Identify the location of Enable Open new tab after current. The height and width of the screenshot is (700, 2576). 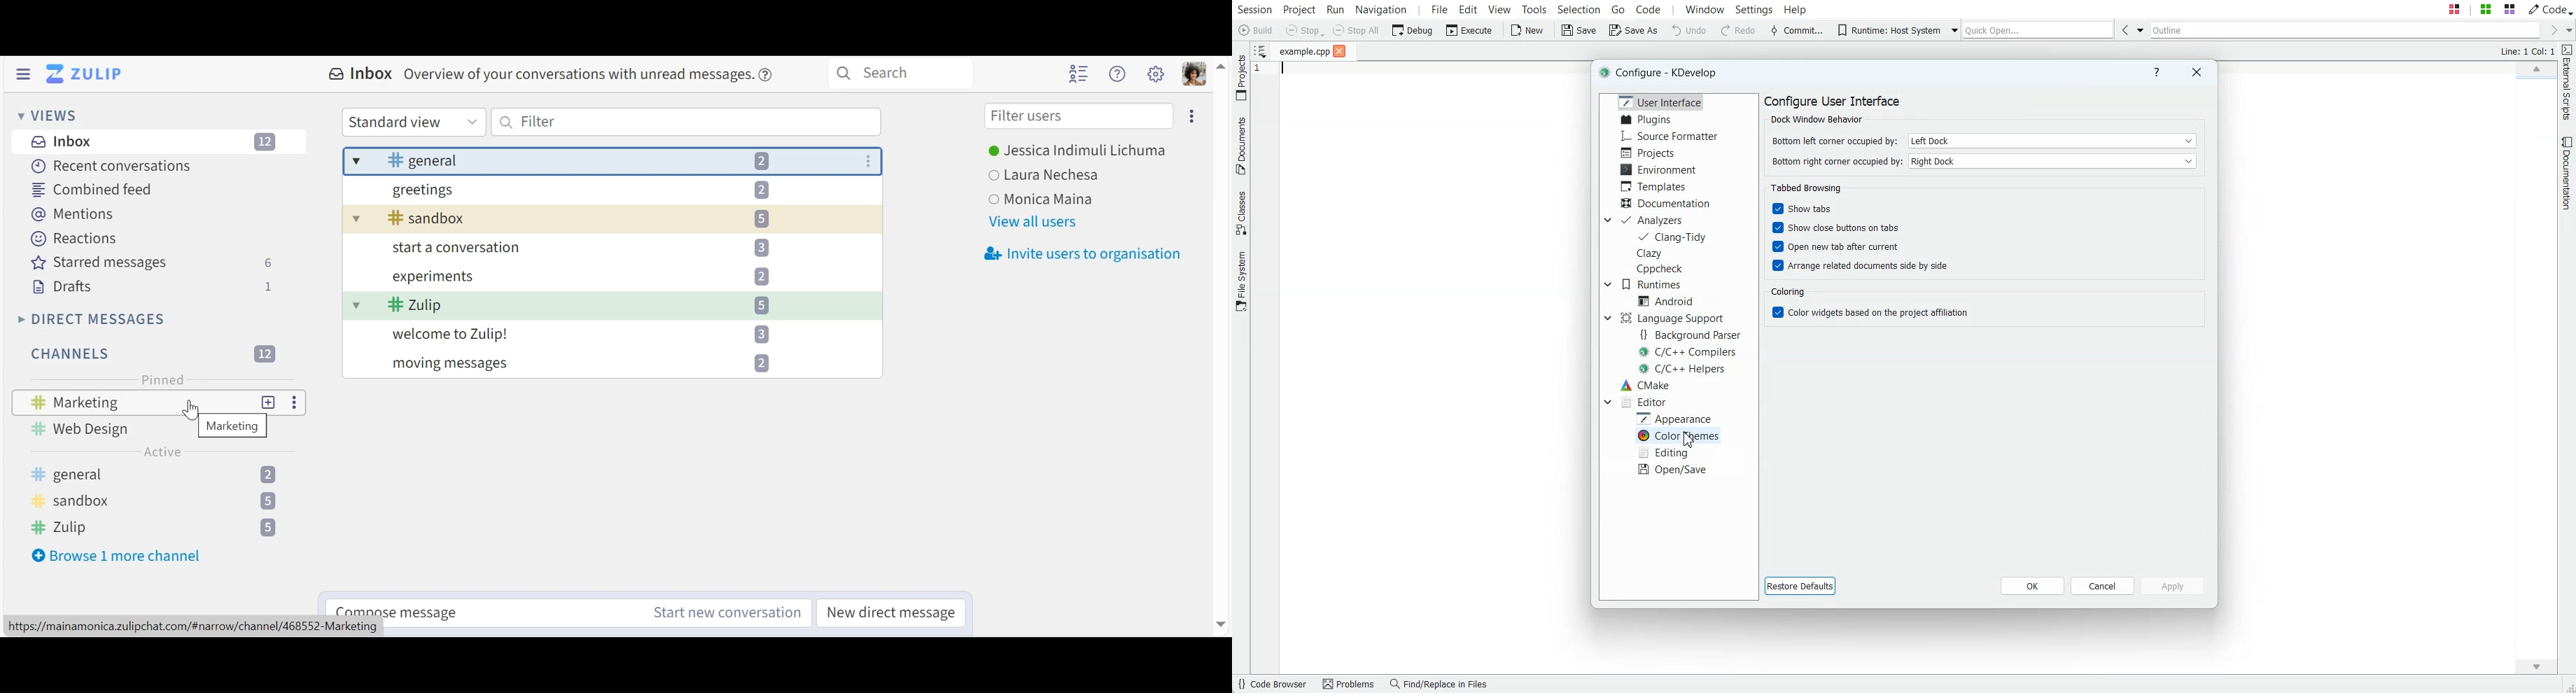
(1833, 247).